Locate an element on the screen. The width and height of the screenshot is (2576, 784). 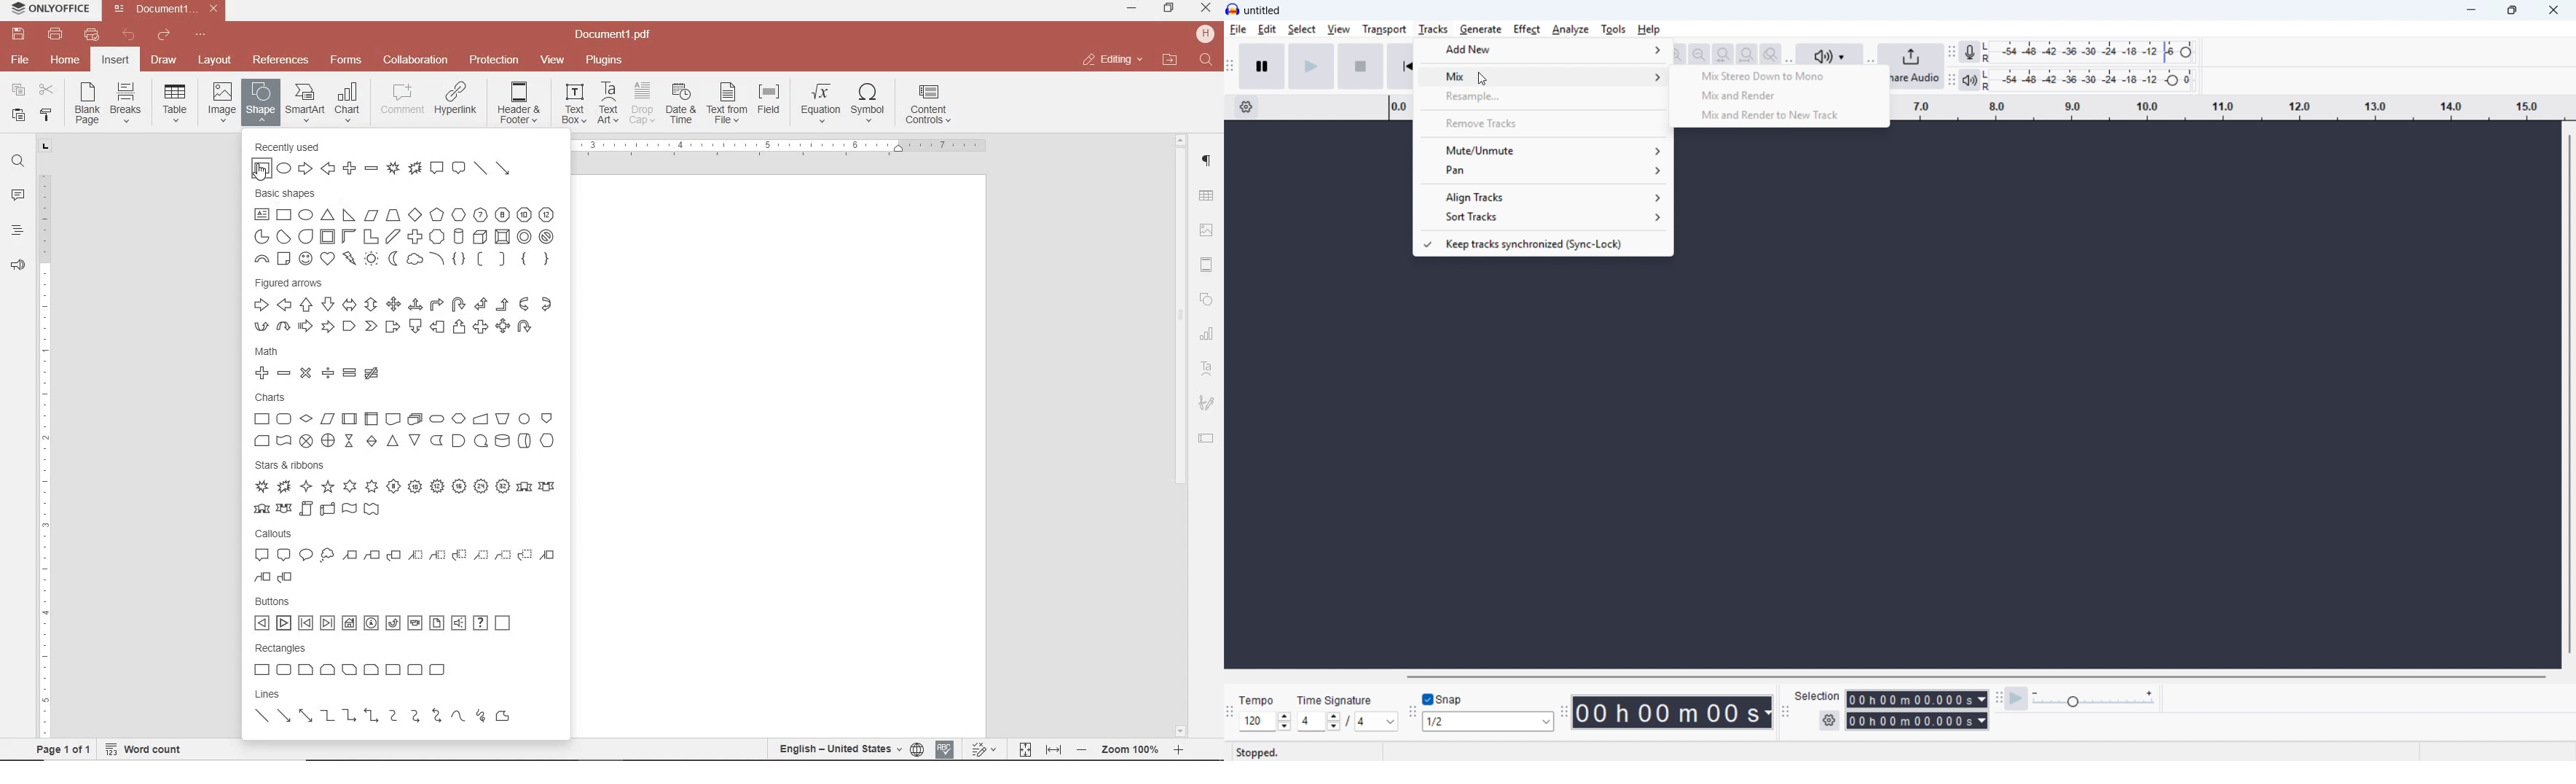
File  is located at coordinates (1239, 30).